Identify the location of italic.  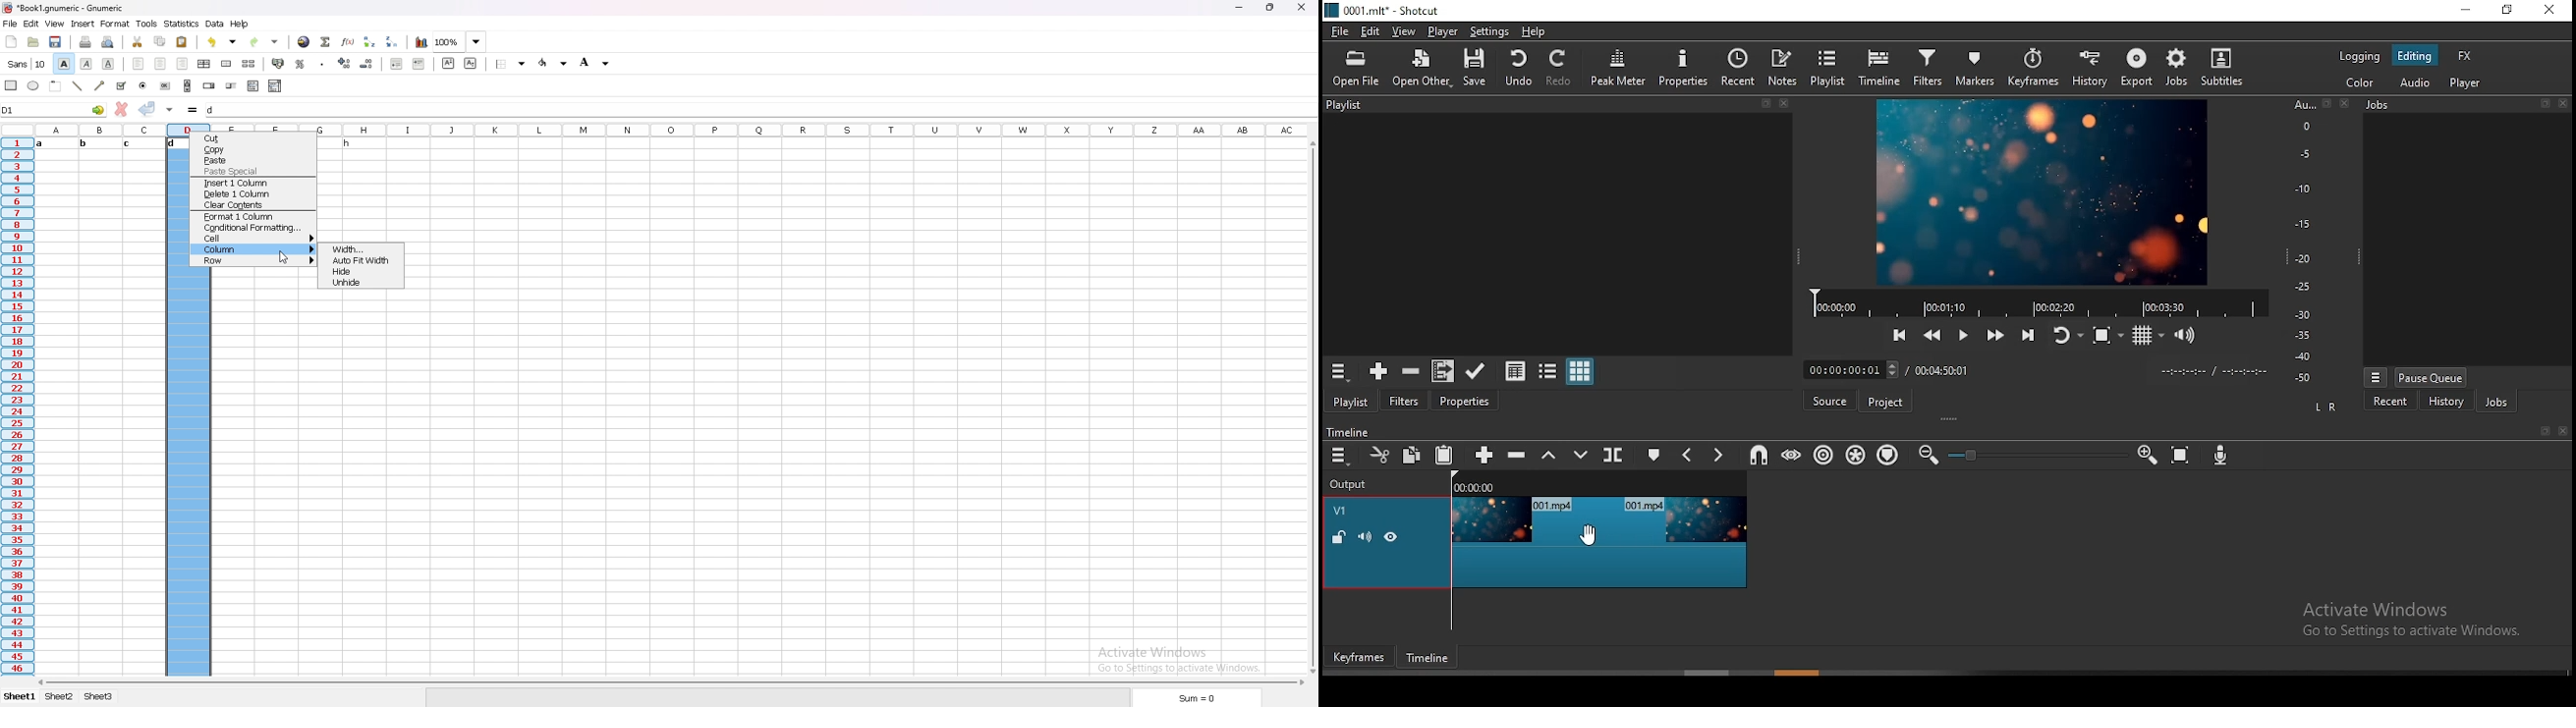
(88, 63).